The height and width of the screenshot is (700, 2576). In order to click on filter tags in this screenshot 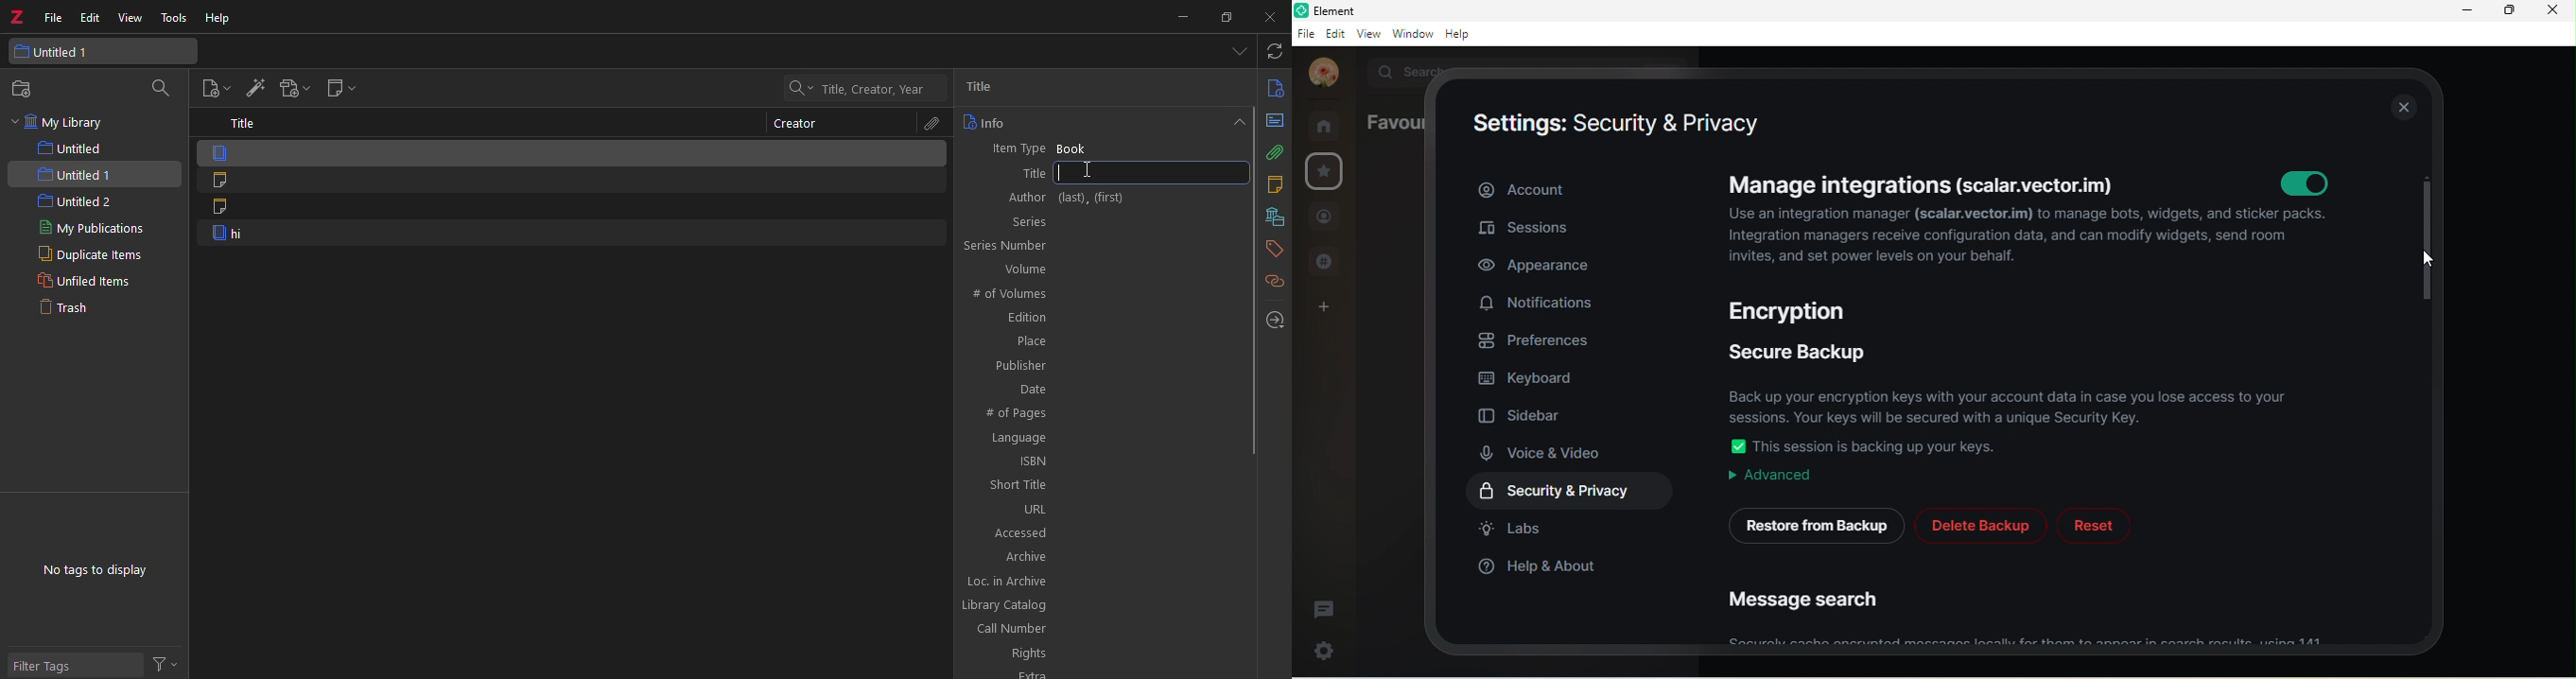, I will do `click(75, 663)`.